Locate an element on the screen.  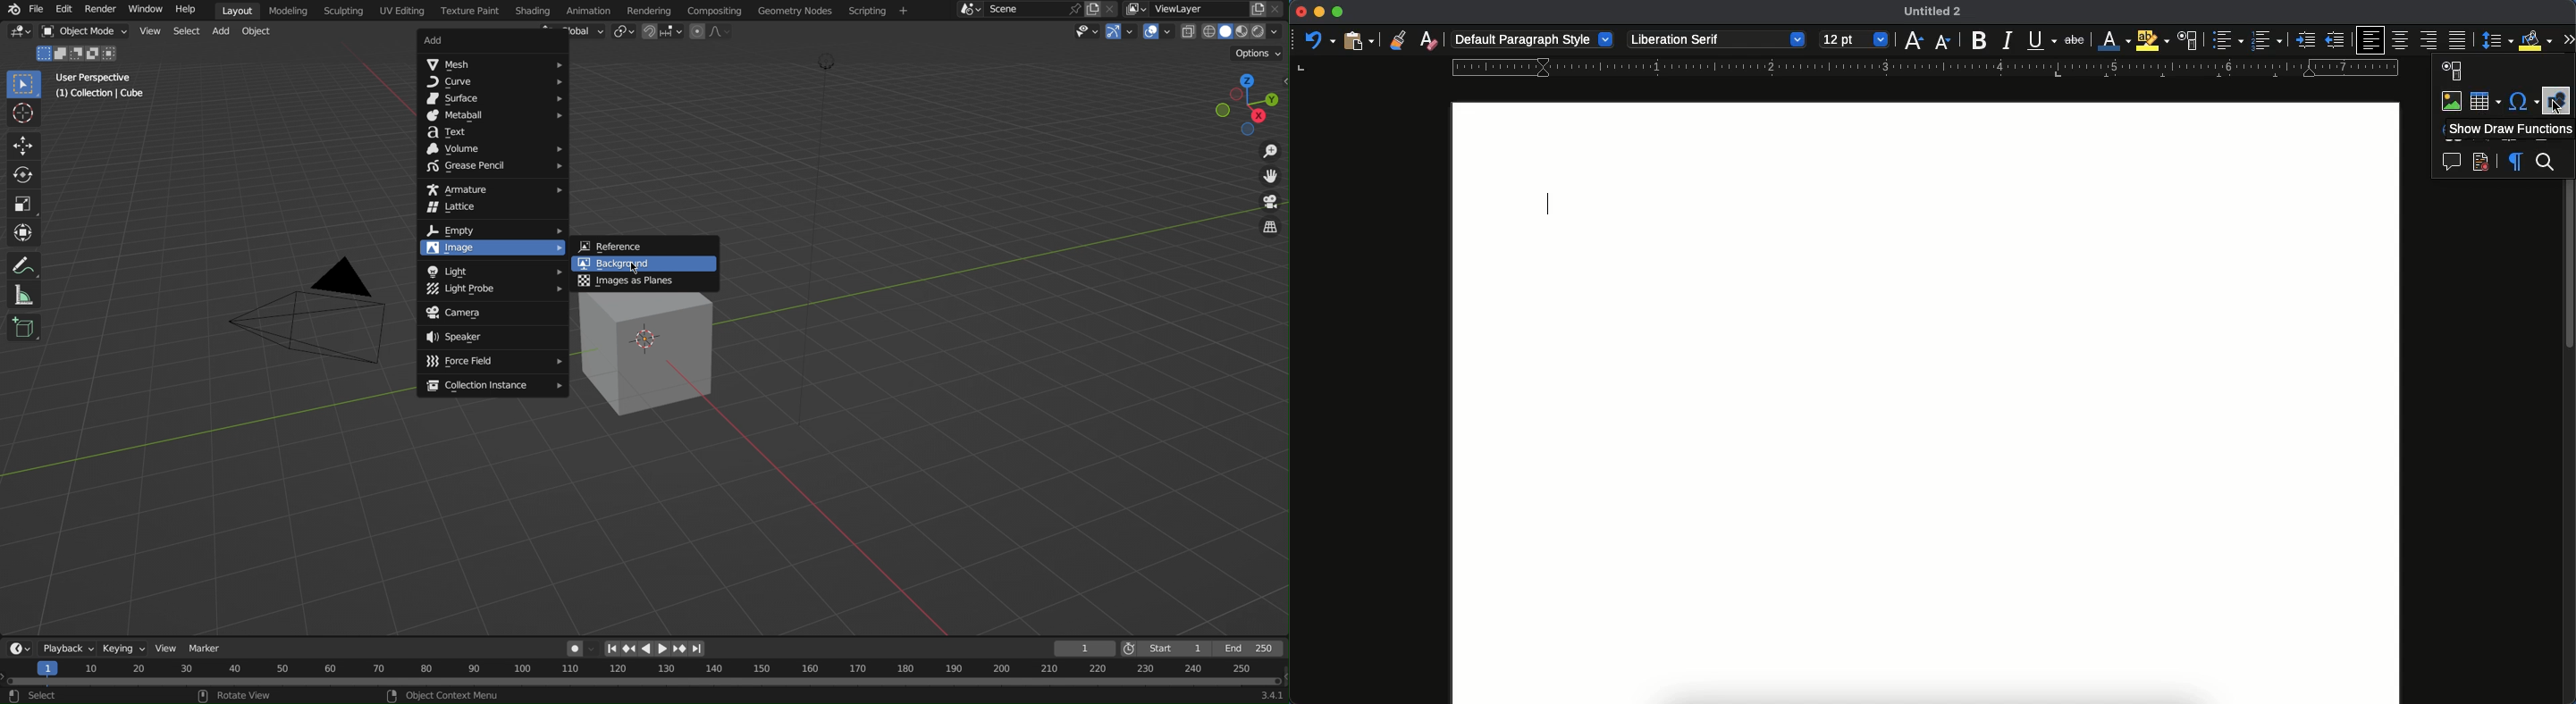
numbered bullet is located at coordinates (2267, 40).